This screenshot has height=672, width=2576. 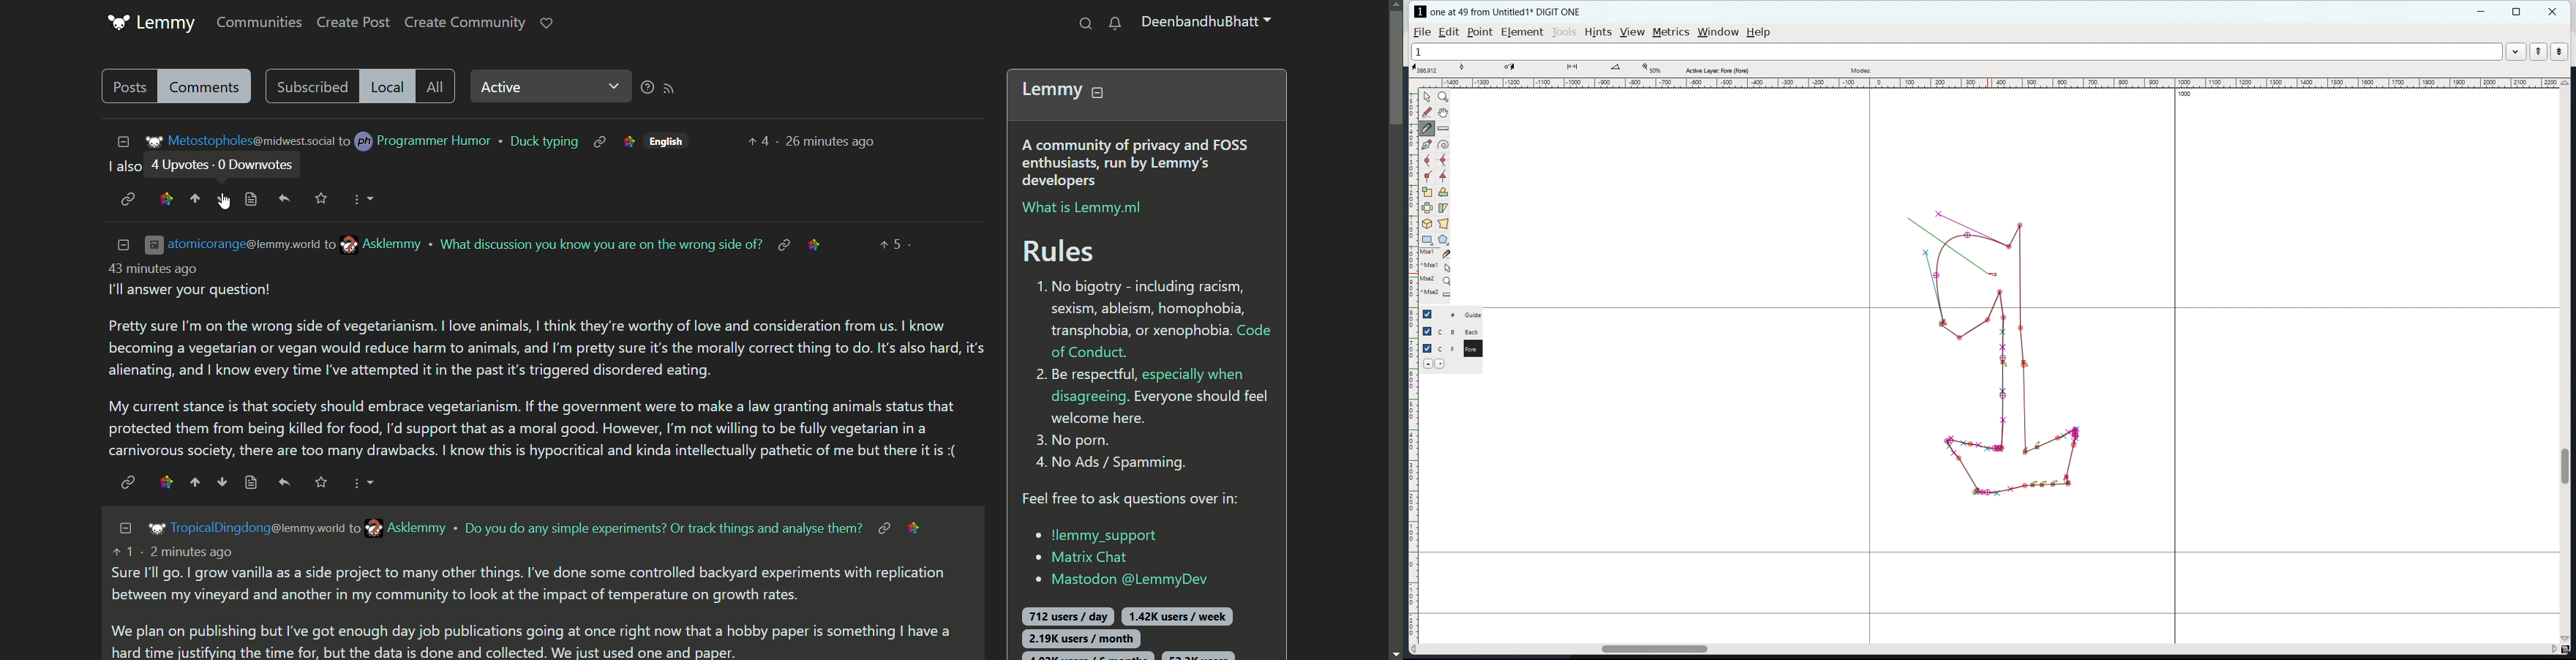 What do you see at coordinates (127, 200) in the screenshot?
I see `hyperlink` at bounding box center [127, 200].